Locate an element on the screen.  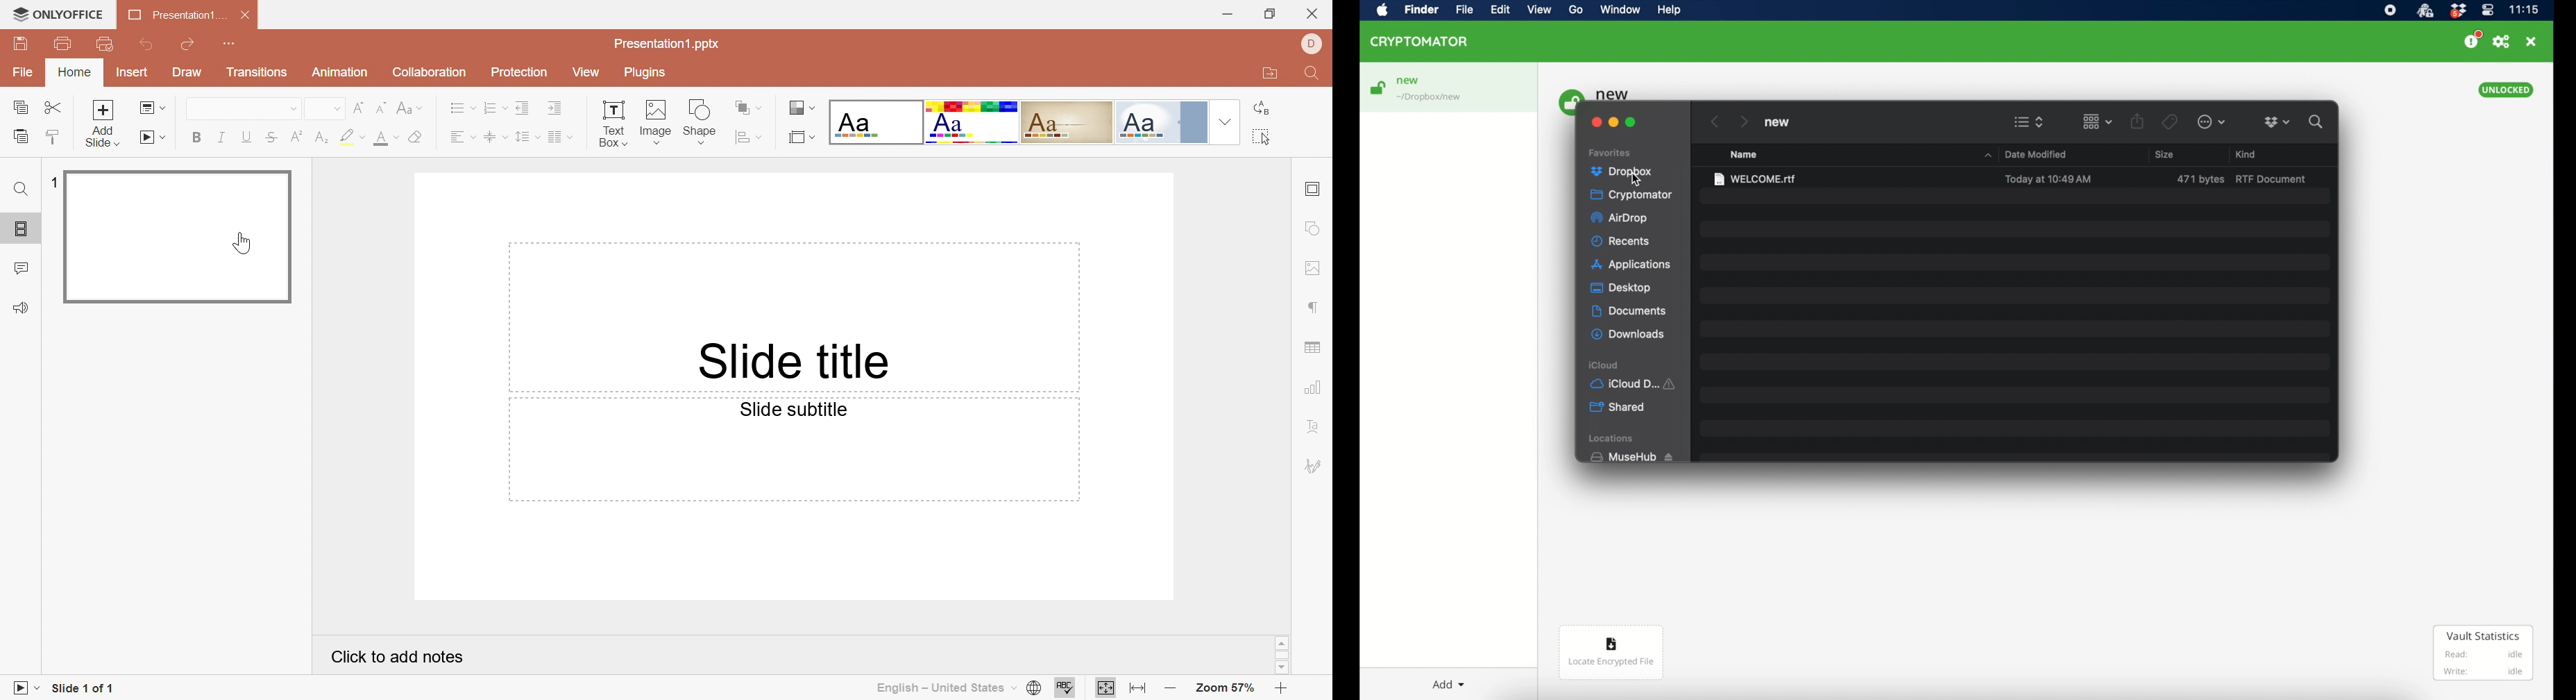
Customize Quick Access Toolbar is located at coordinates (228, 44).